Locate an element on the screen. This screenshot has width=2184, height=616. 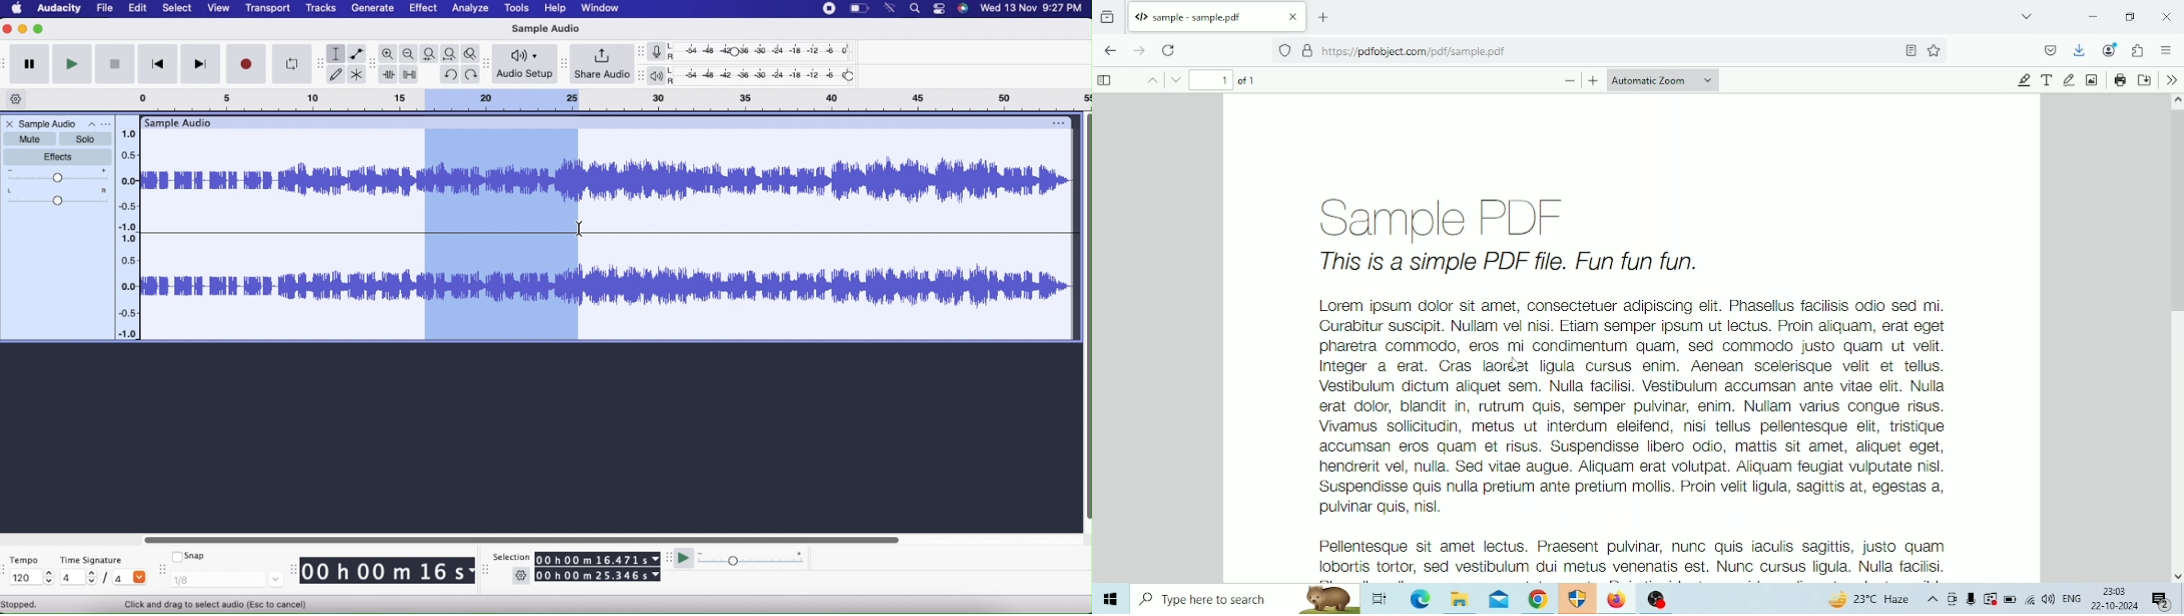
Minimize is located at coordinates (2093, 17).